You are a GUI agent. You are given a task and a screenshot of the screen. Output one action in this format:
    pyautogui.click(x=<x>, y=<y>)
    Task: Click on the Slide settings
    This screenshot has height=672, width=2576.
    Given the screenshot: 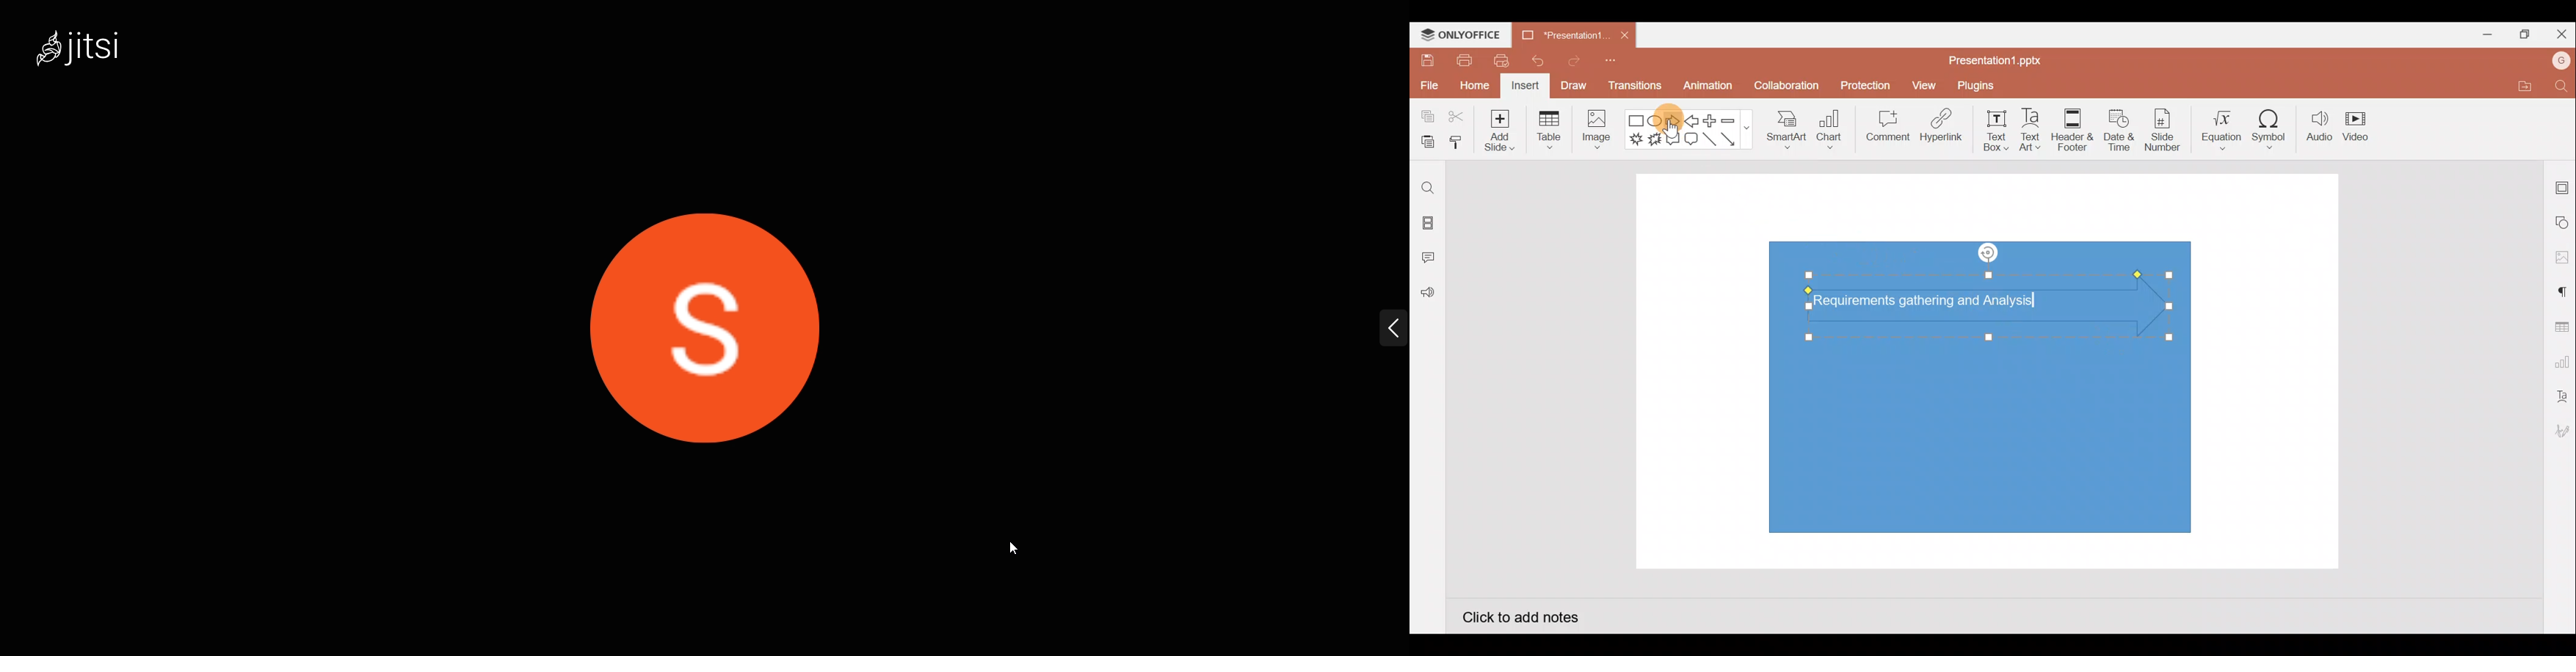 What is the action you would take?
    pyautogui.click(x=2563, y=185)
    